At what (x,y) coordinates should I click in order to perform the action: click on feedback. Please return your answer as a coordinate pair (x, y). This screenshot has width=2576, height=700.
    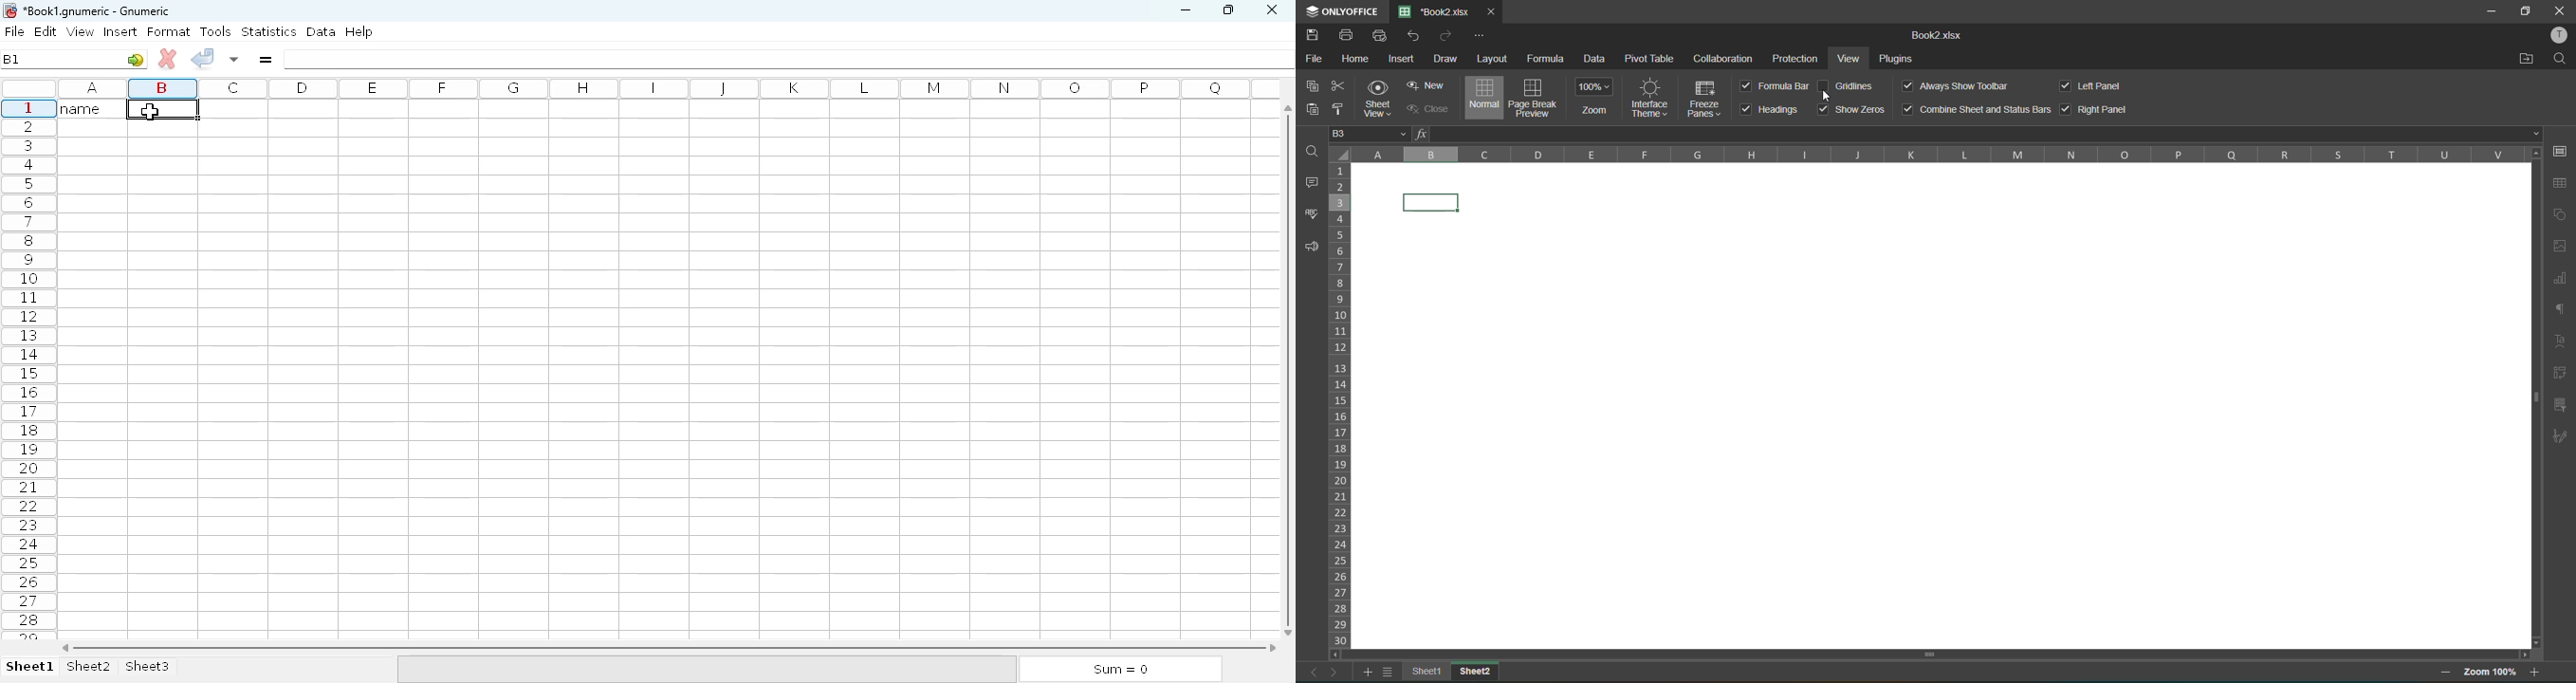
    Looking at the image, I should click on (1312, 249).